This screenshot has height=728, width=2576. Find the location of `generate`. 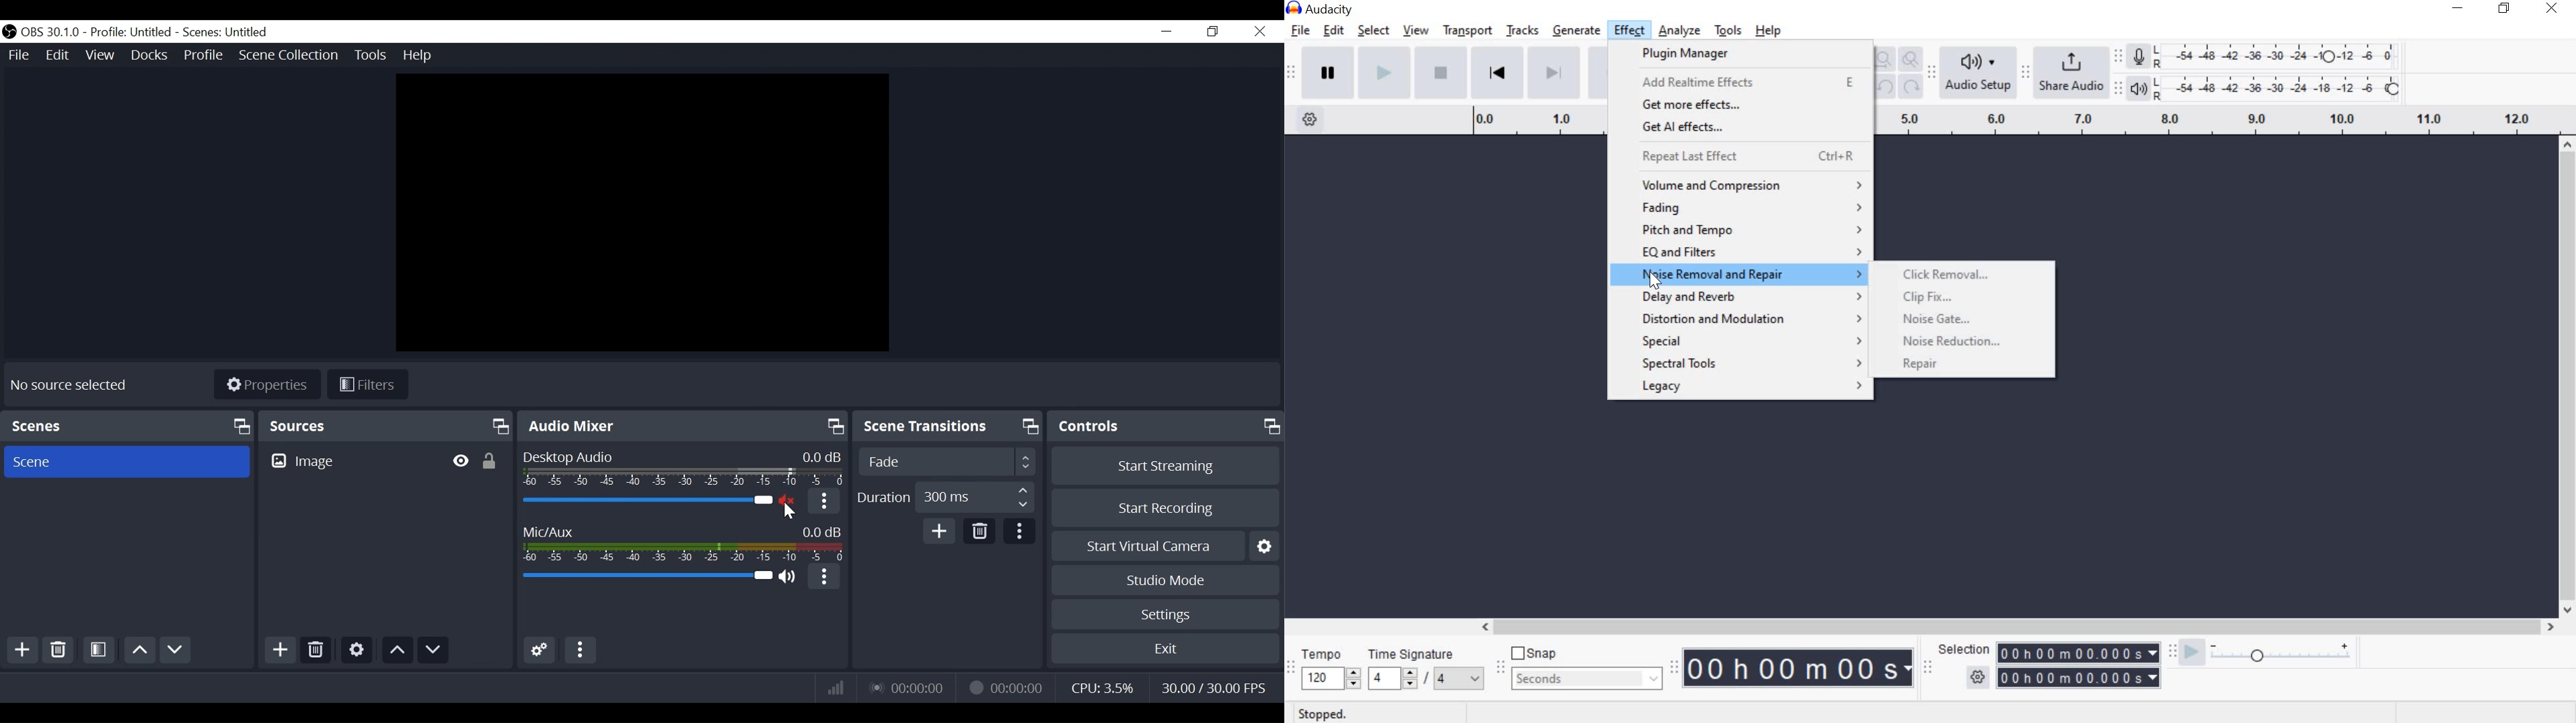

generate is located at coordinates (1574, 32).